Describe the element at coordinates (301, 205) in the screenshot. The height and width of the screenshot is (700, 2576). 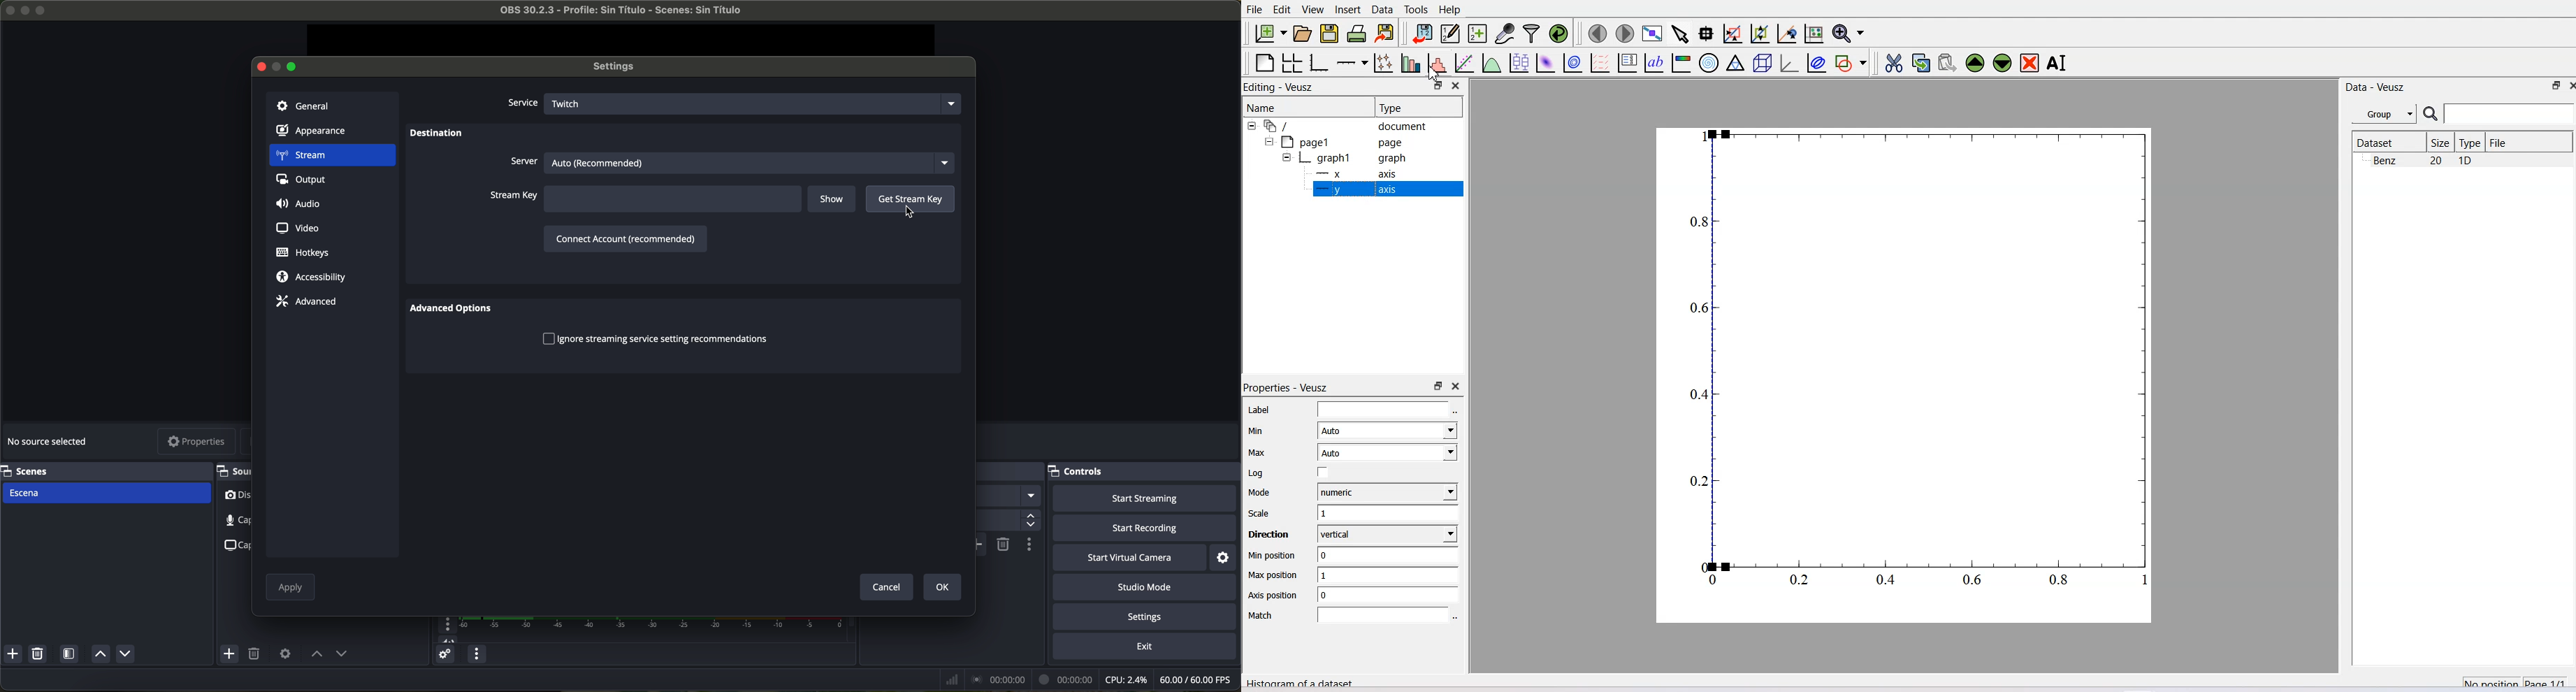
I see `audio` at that location.